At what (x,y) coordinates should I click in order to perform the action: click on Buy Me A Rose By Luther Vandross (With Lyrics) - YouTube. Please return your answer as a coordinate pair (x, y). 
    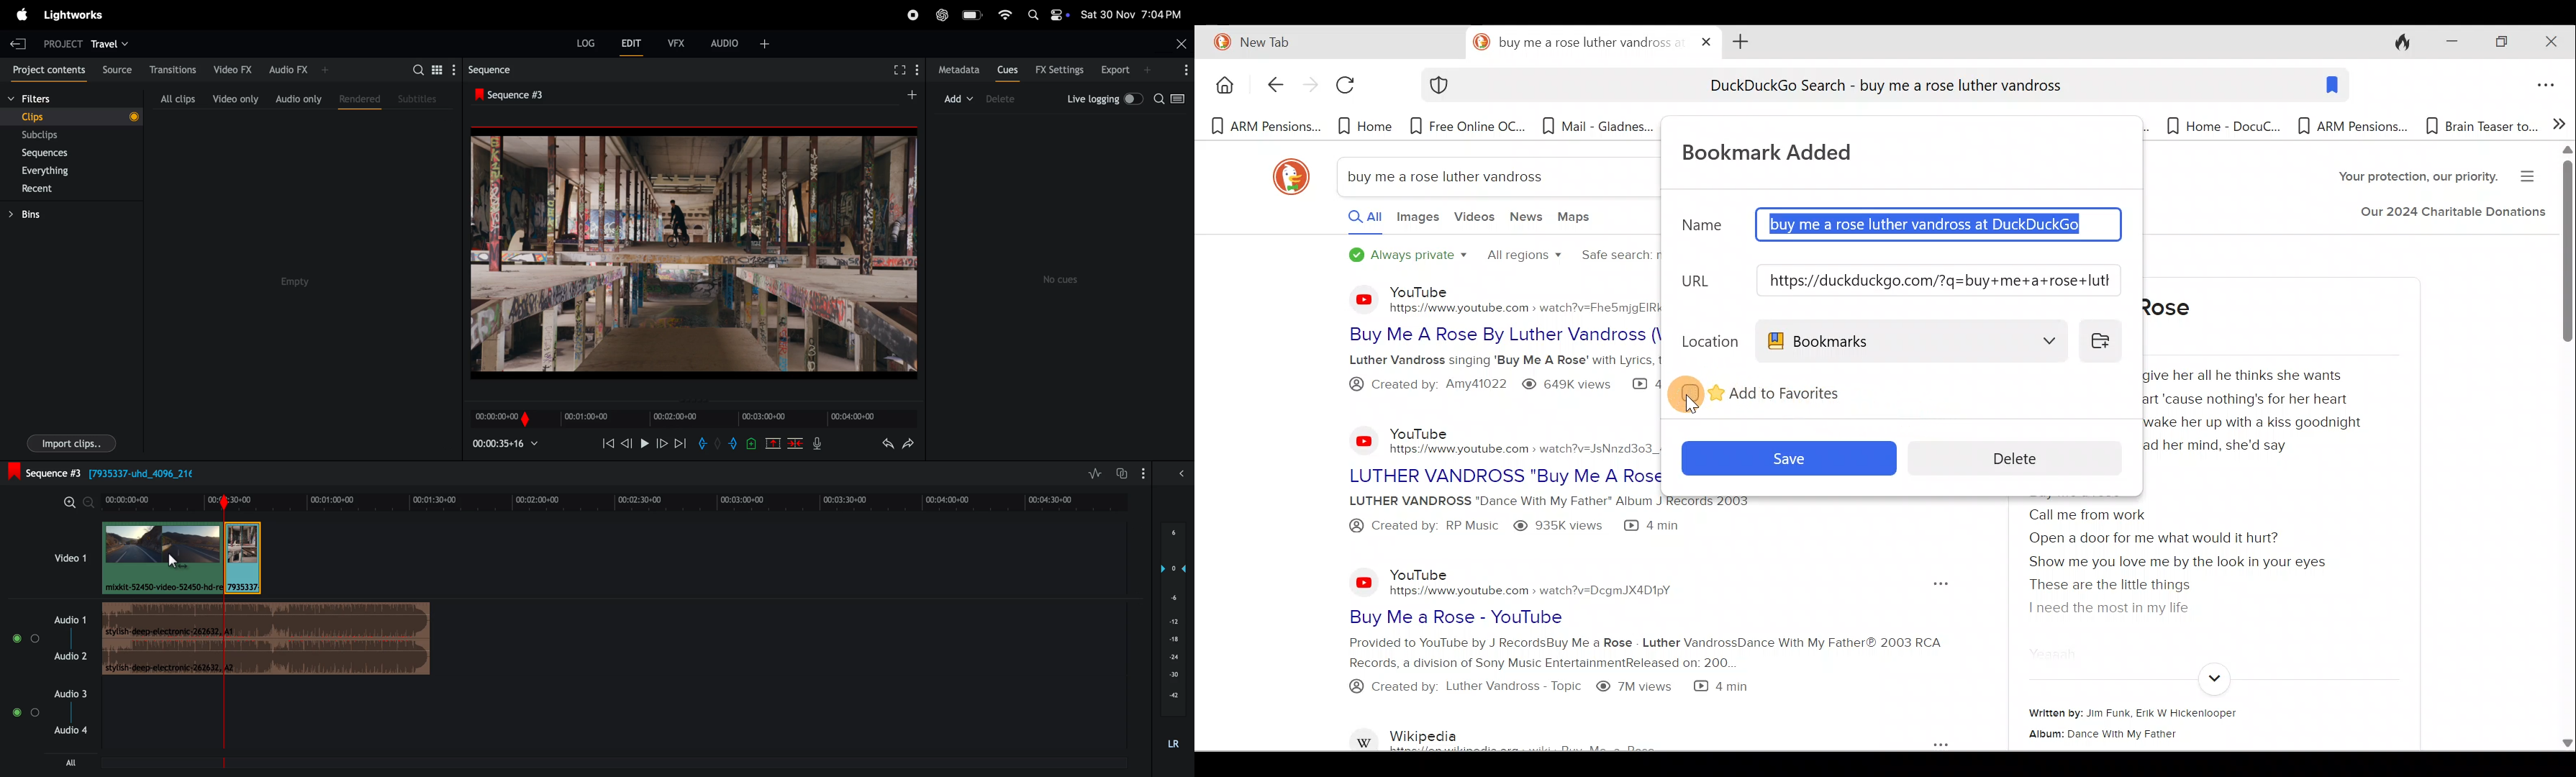
    Looking at the image, I should click on (1489, 335).